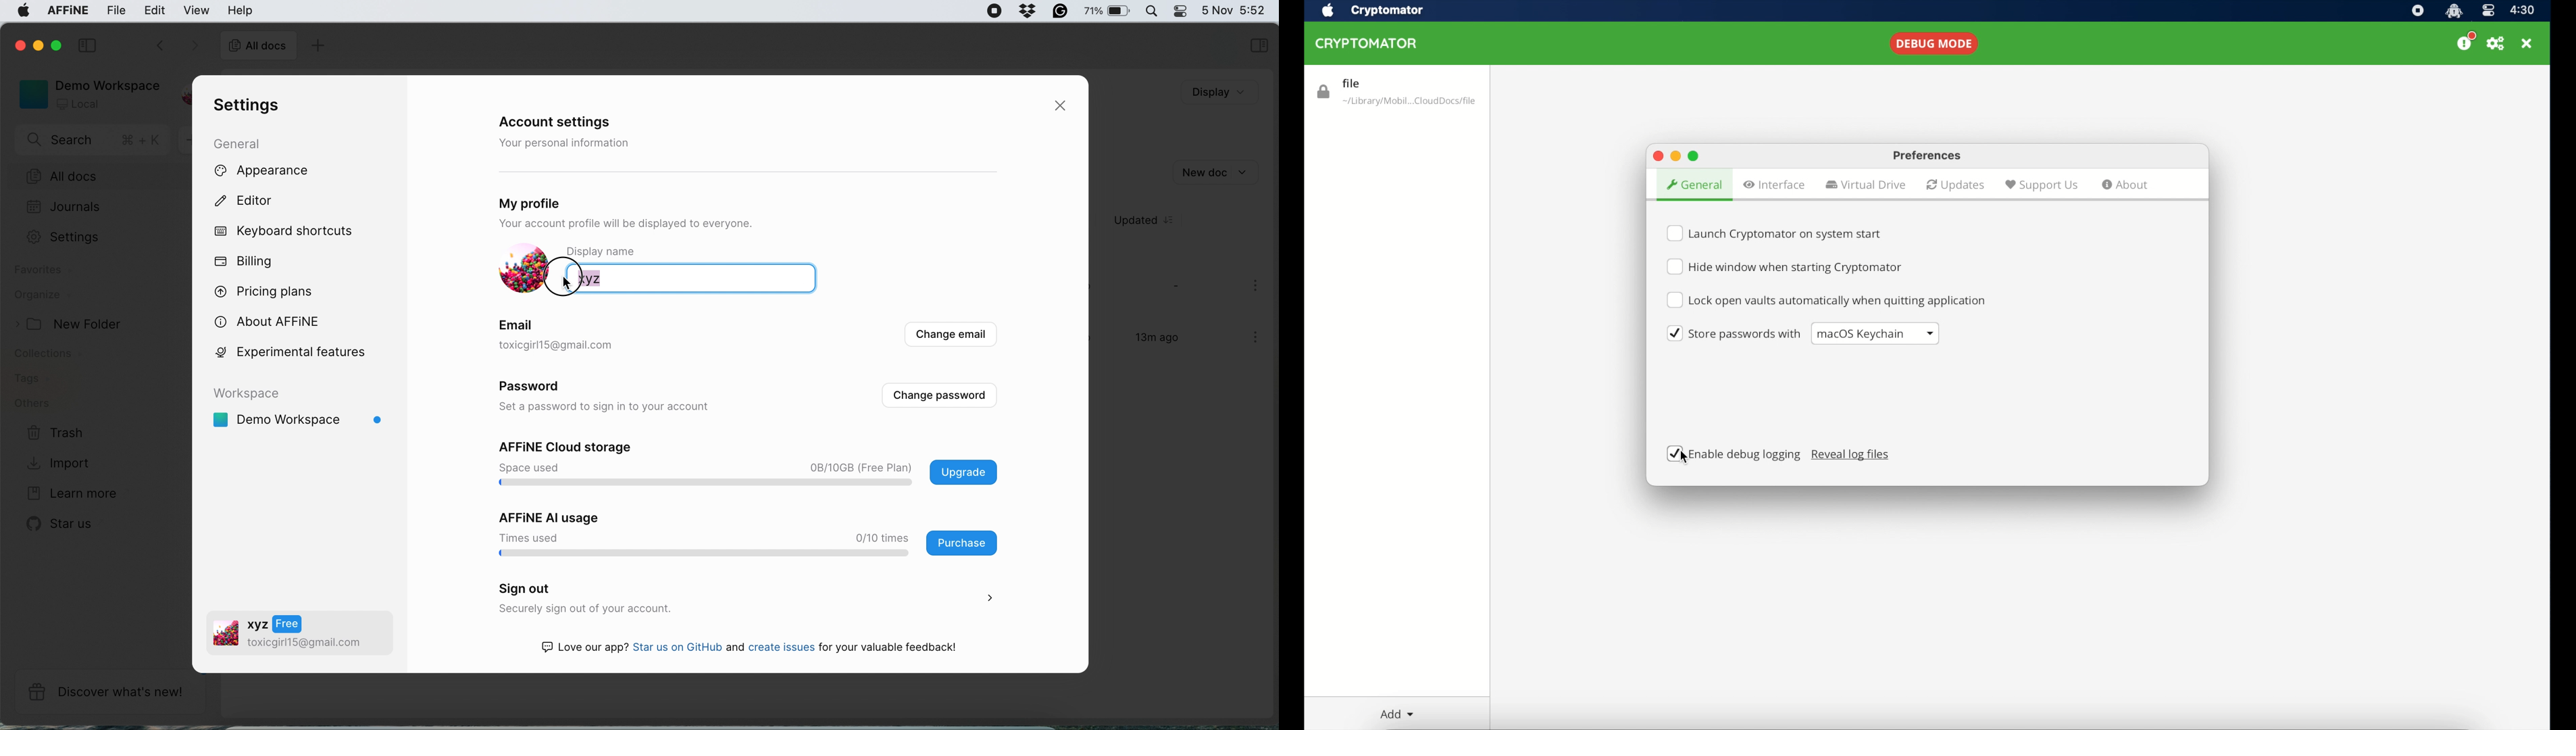 This screenshot has width=2576, height=756. I want to click on my profile, so click(561, 201).